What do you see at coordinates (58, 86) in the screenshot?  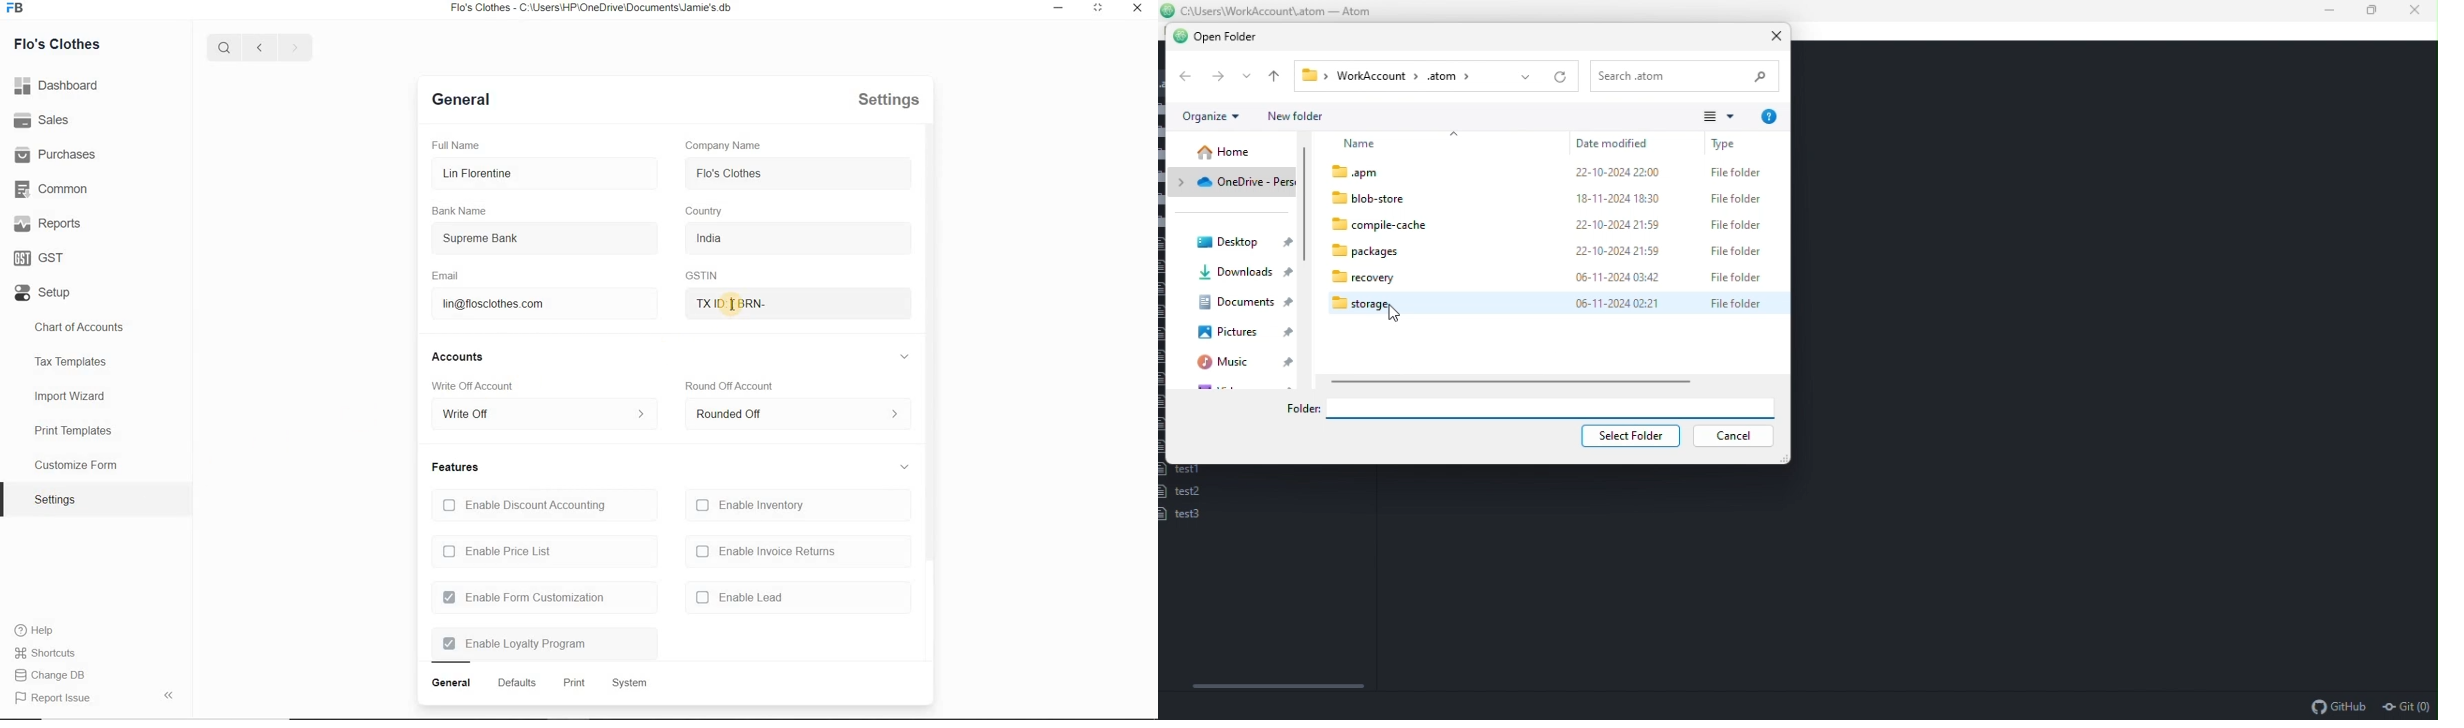 I see `dashboard` at bounding box center [58, 86].